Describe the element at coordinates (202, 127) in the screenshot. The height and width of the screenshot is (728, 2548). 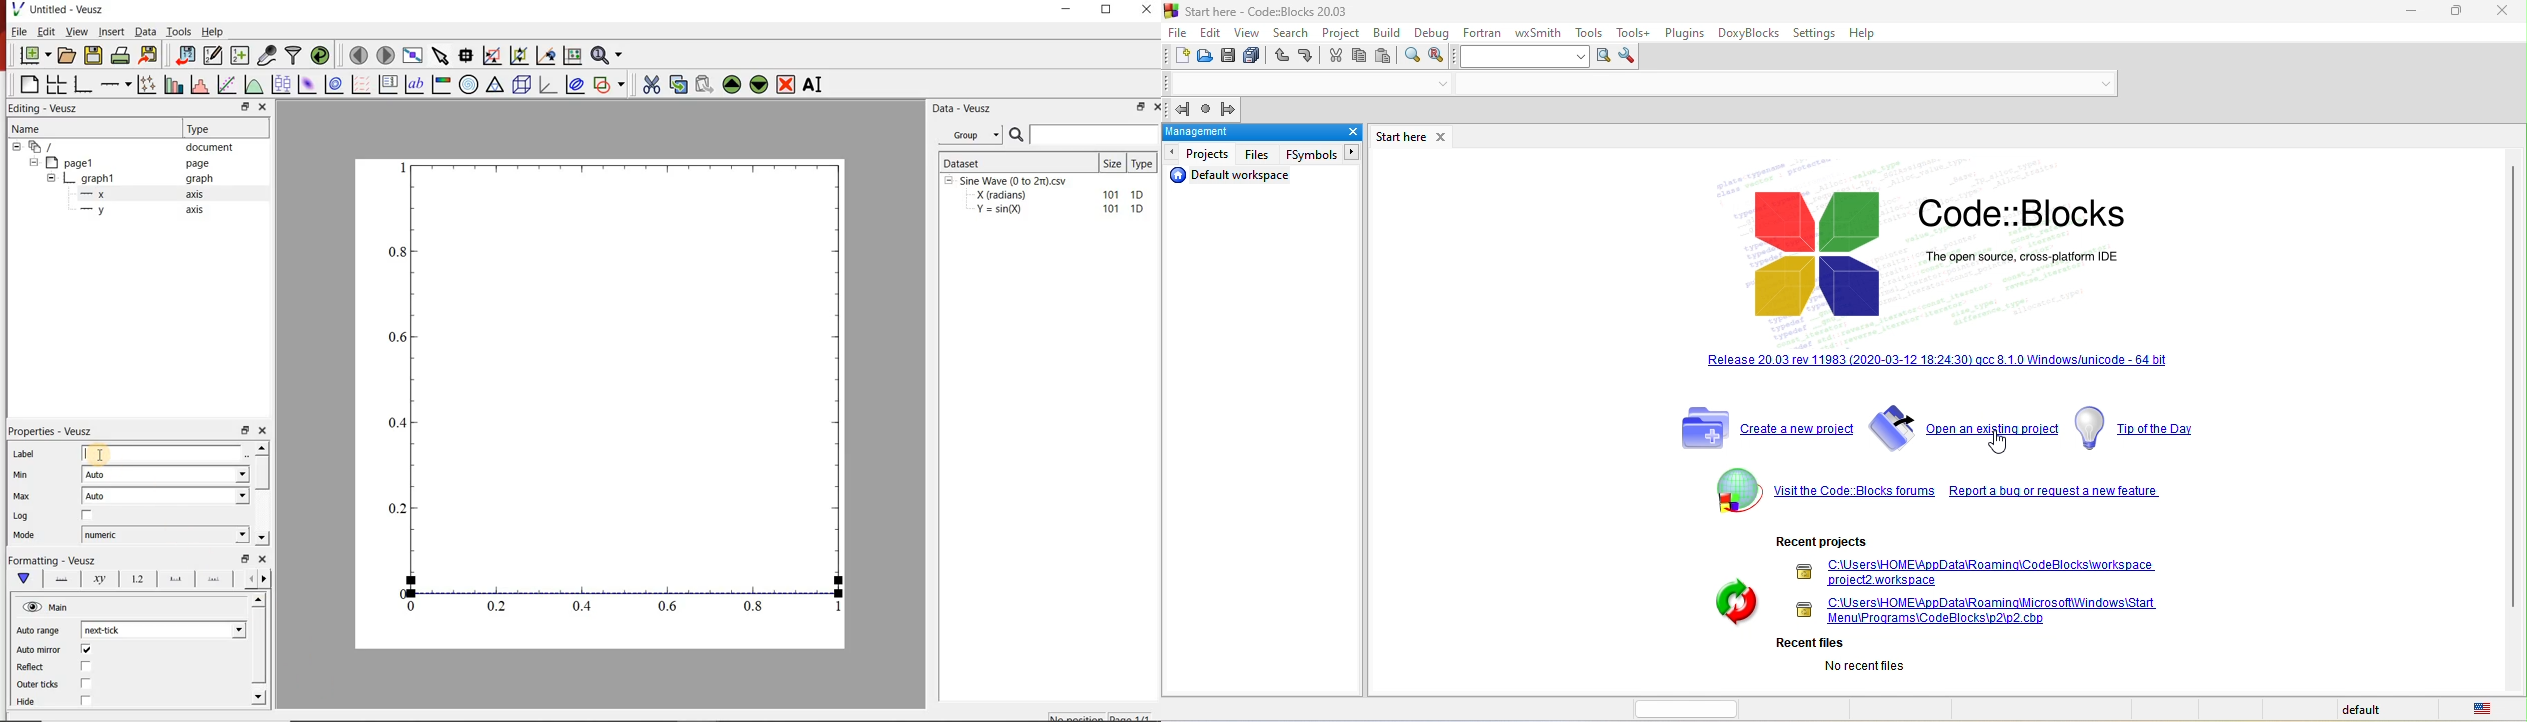
I see `Type` at that location.